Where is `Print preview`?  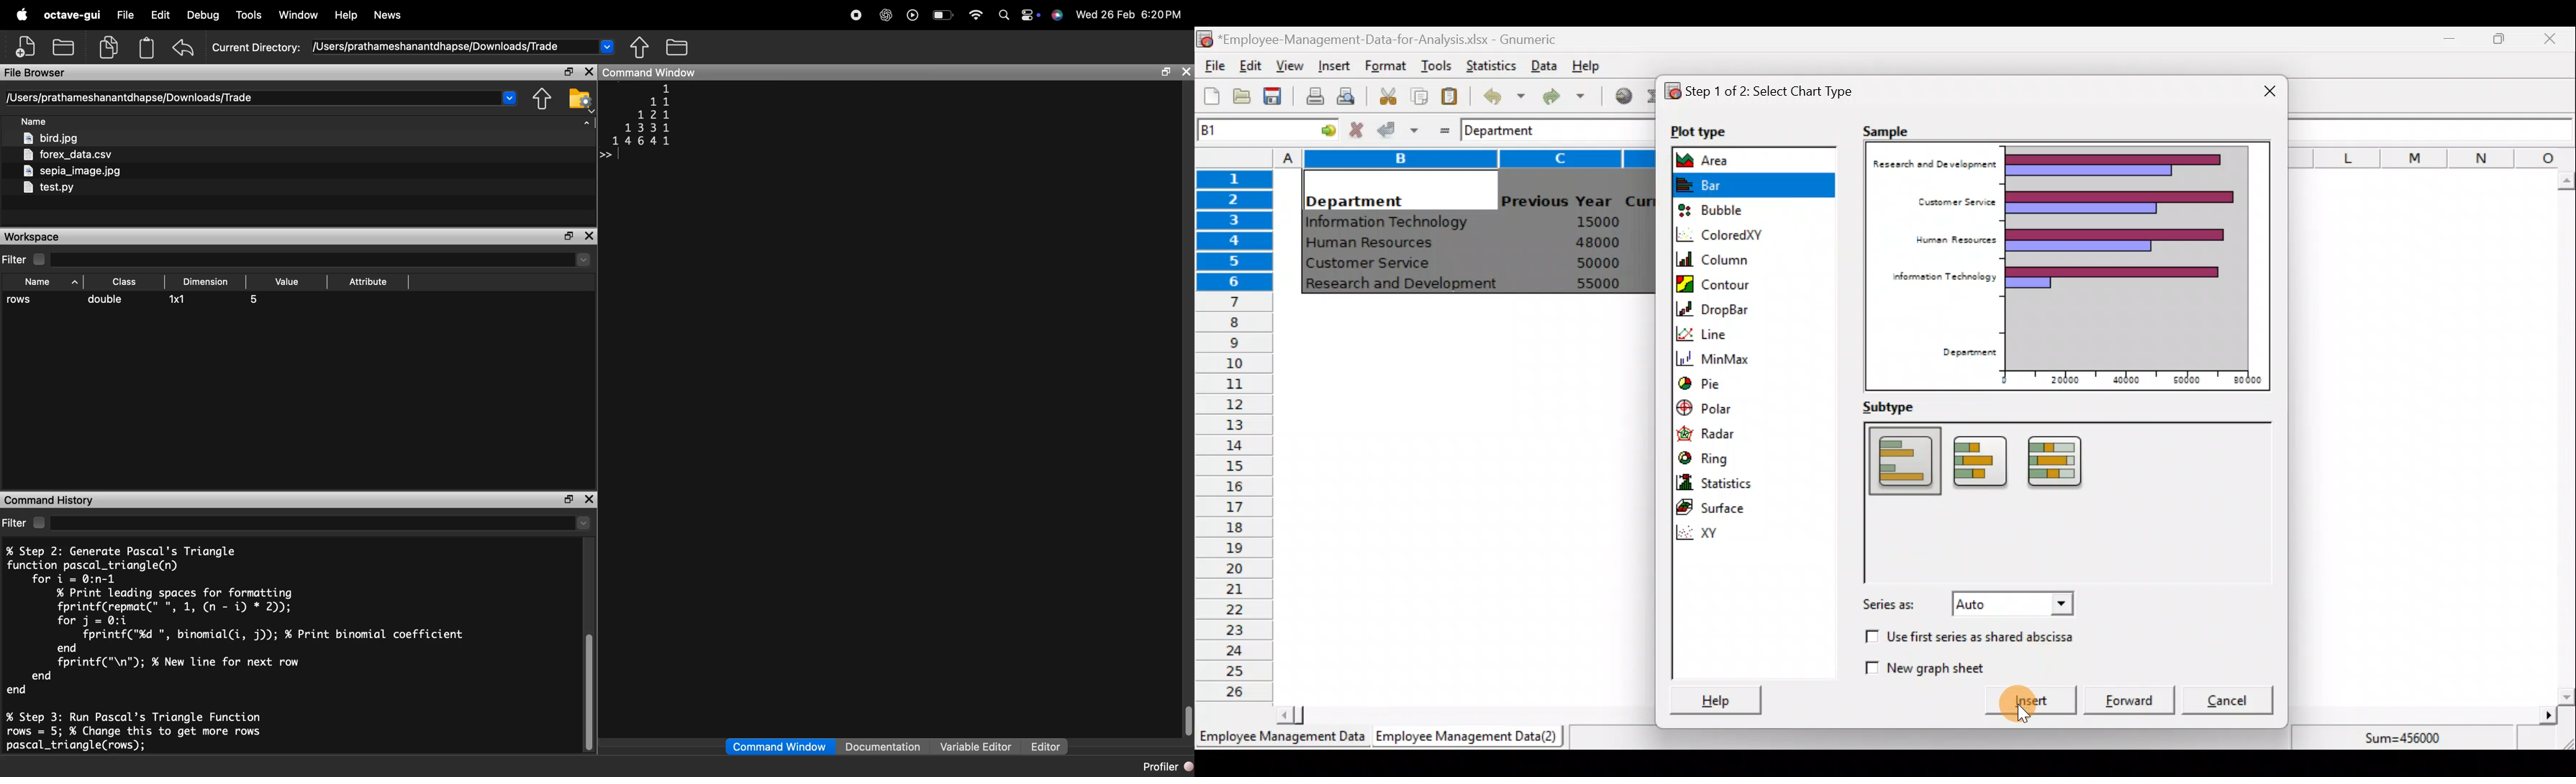
Print preview is located at coordinates (1346, 94).